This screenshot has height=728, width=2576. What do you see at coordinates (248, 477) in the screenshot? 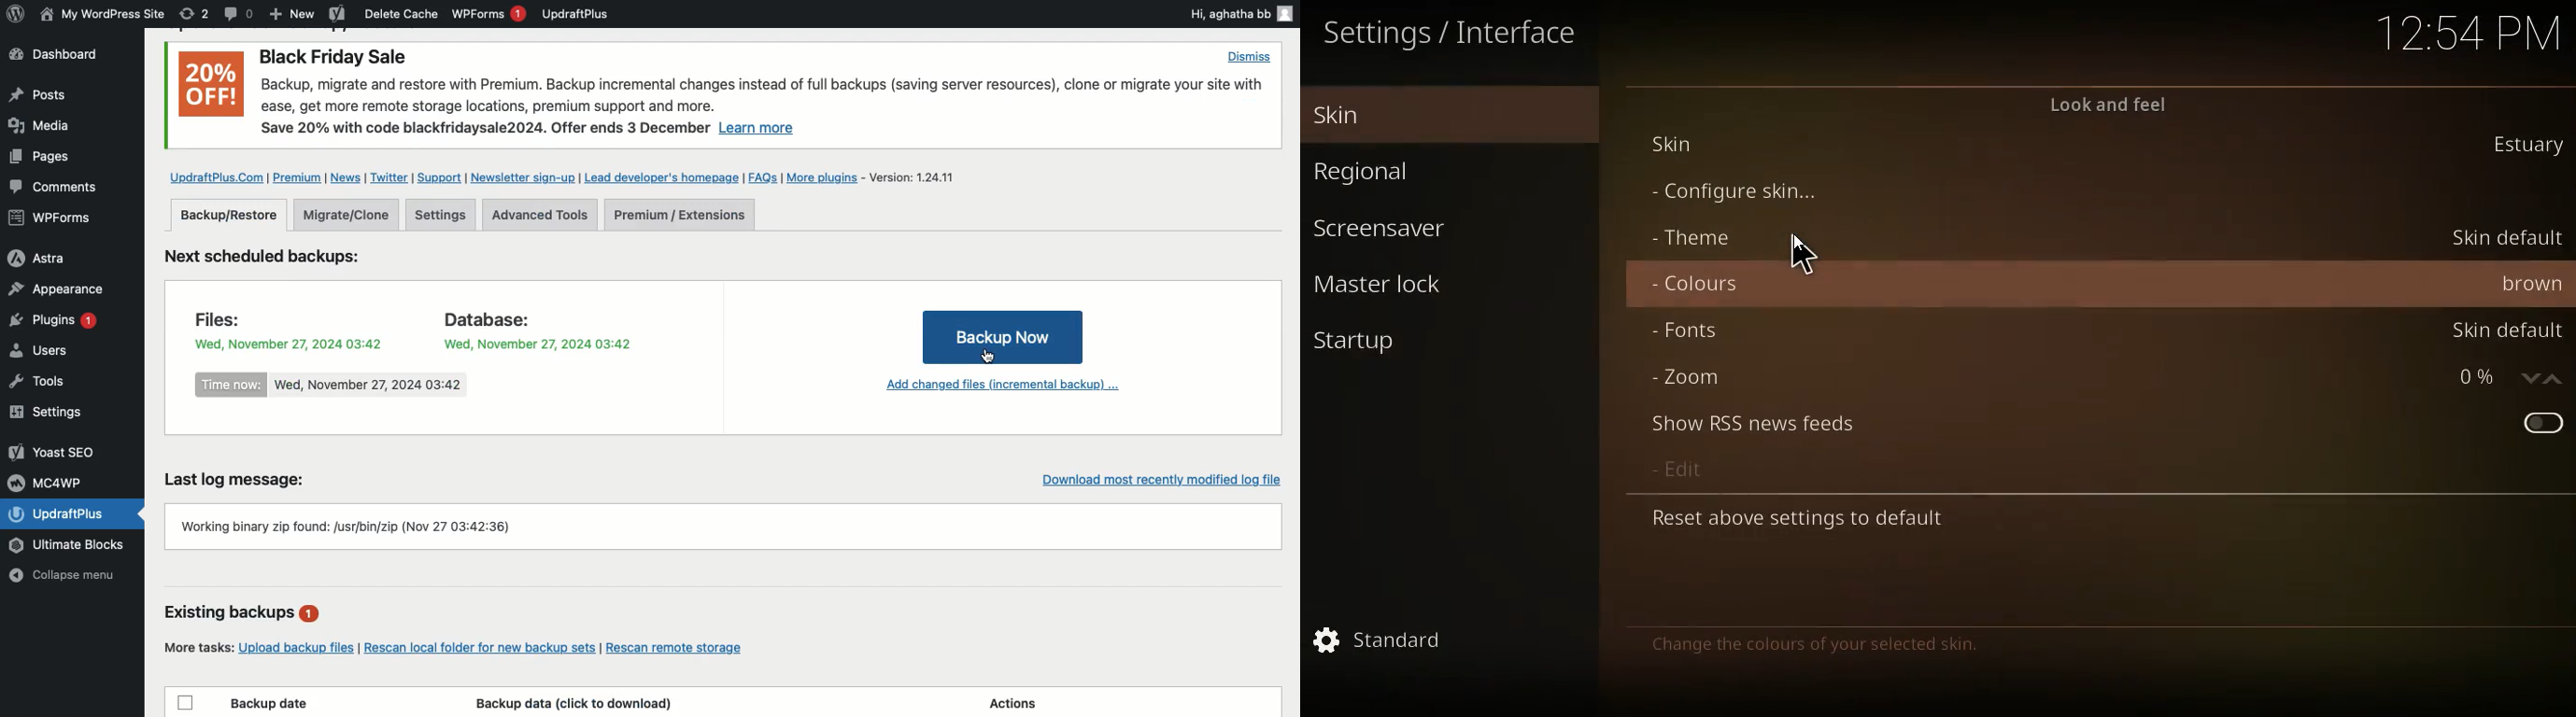
I see `Last log message:` at bounding box center [248, 477].